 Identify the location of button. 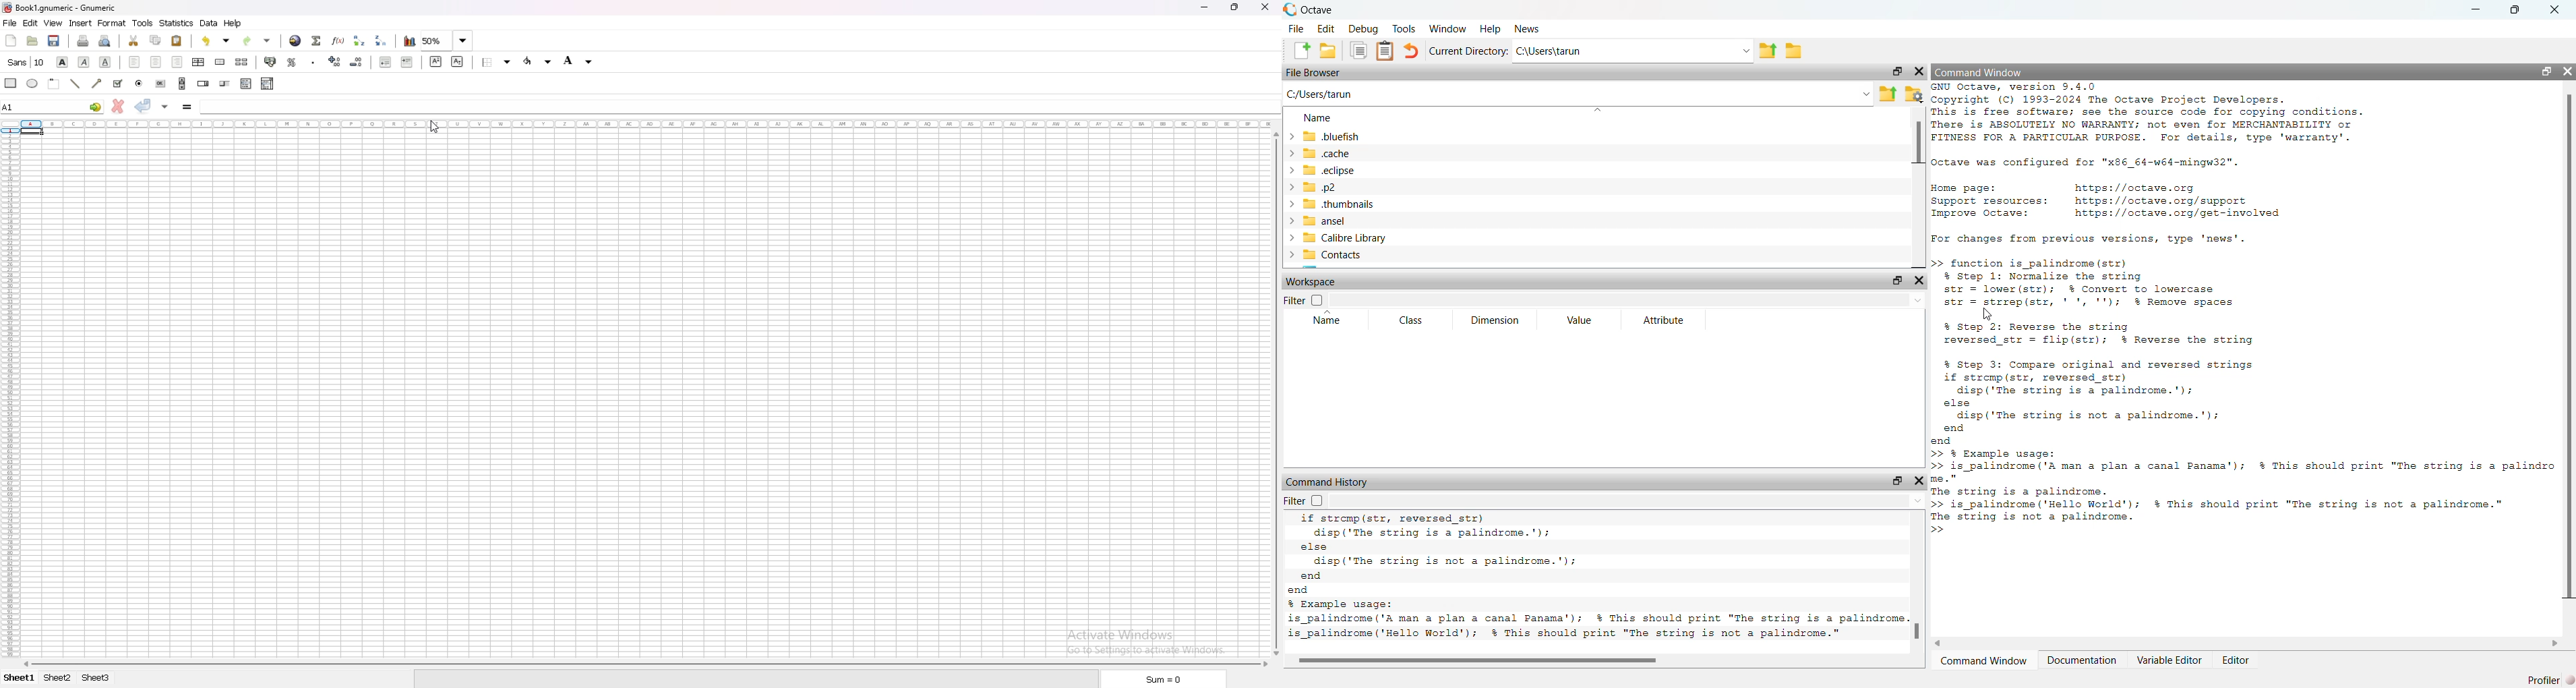
(160, 83).